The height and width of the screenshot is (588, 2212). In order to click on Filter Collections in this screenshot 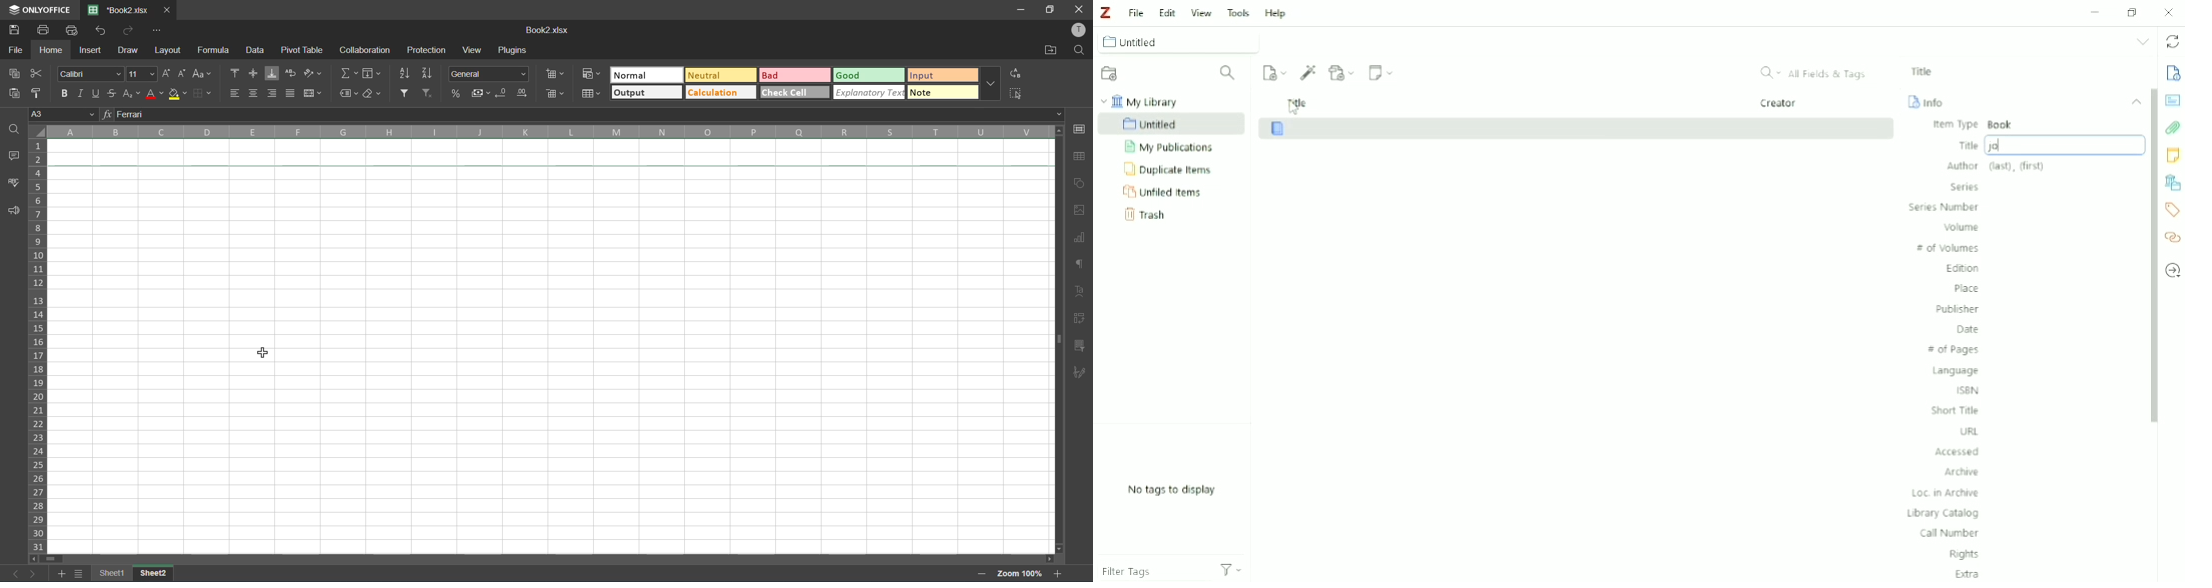, I will do `click(1230, 73)`.